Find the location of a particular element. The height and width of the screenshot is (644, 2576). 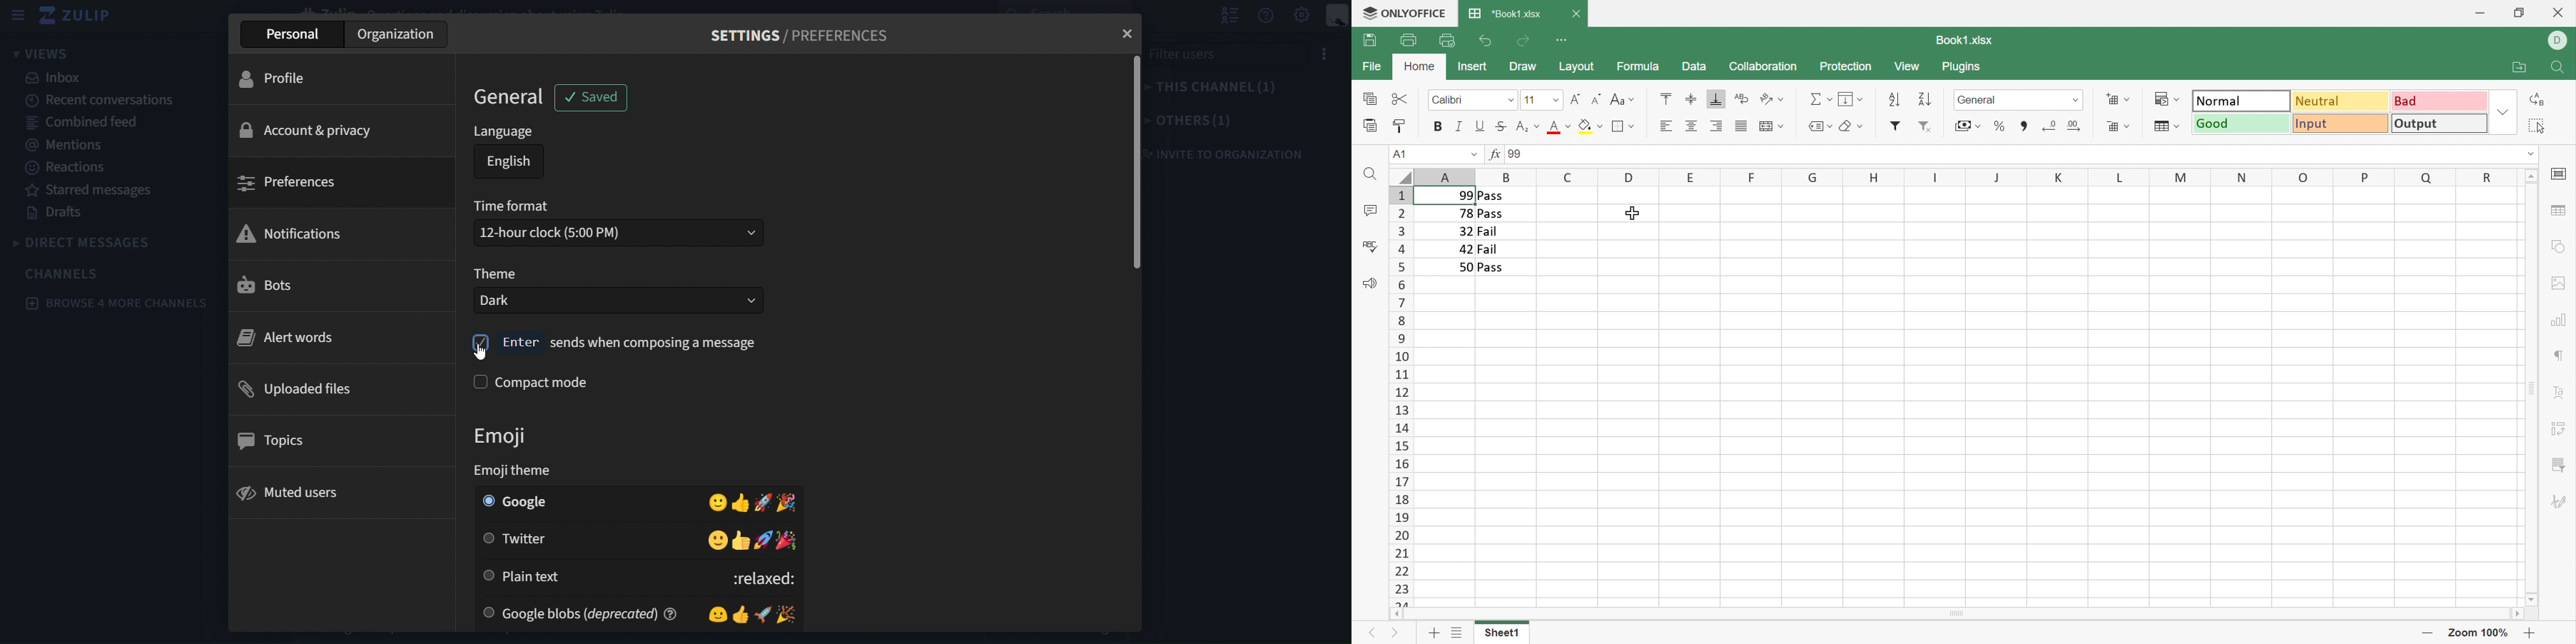

Plugins is located at coordinates (1963, 68).